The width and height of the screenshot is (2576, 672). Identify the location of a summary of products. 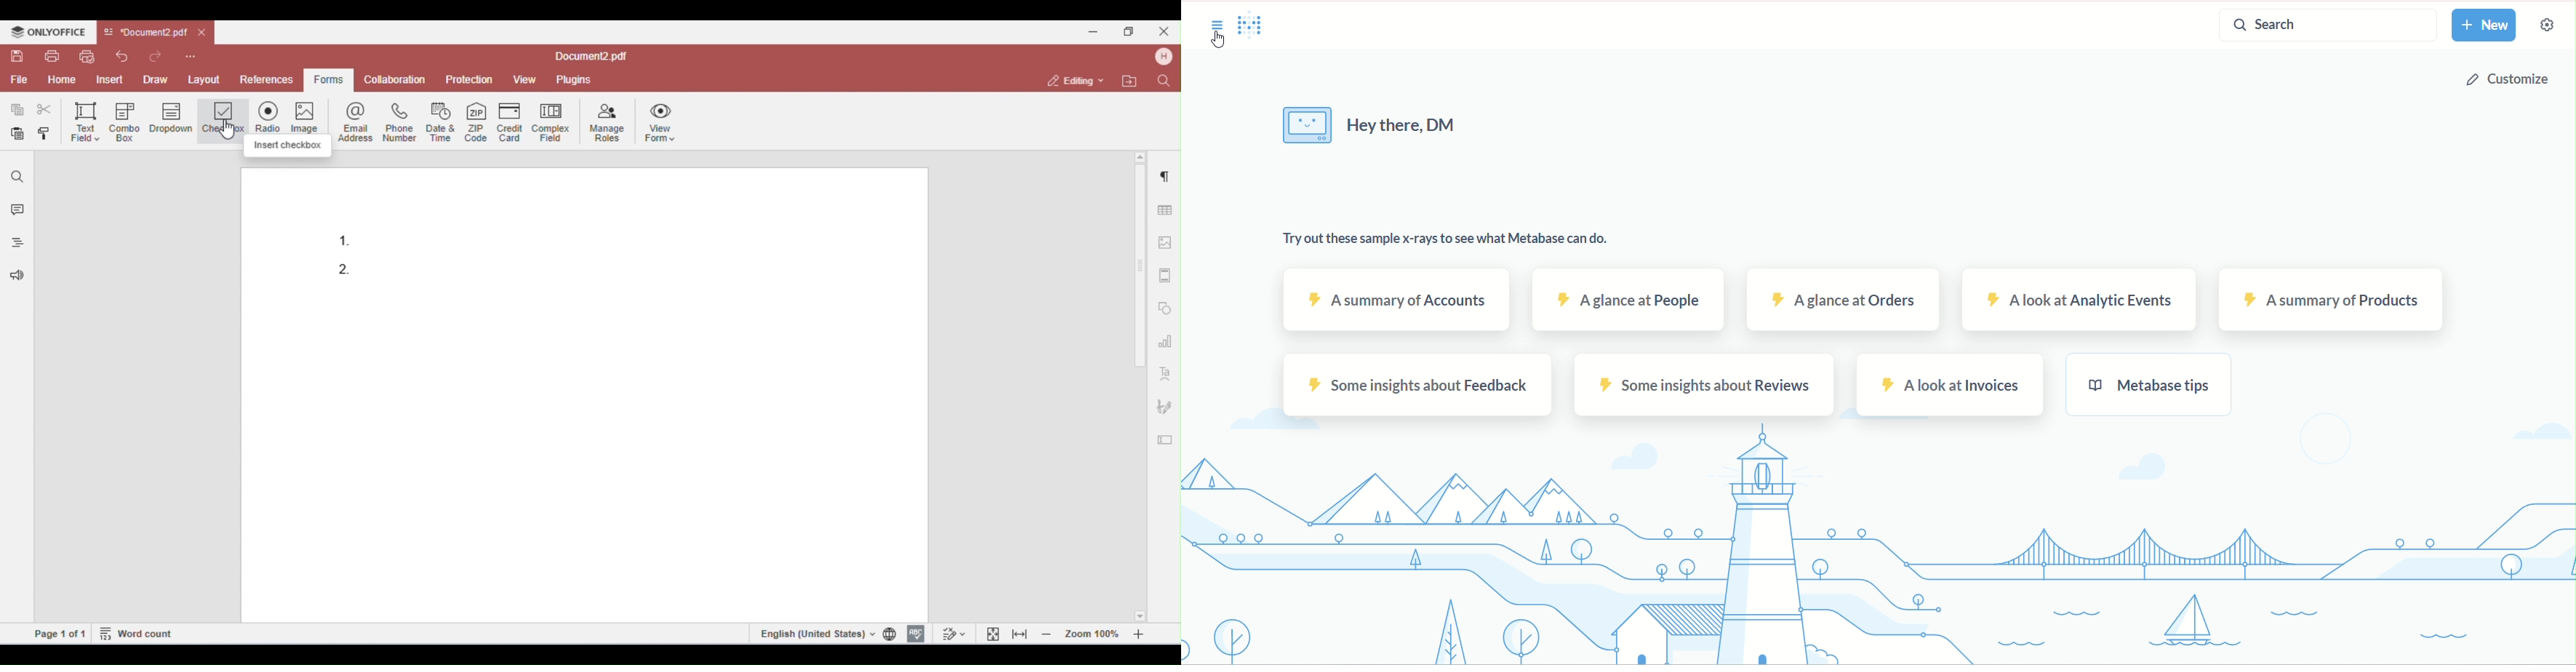
(2329, 300).